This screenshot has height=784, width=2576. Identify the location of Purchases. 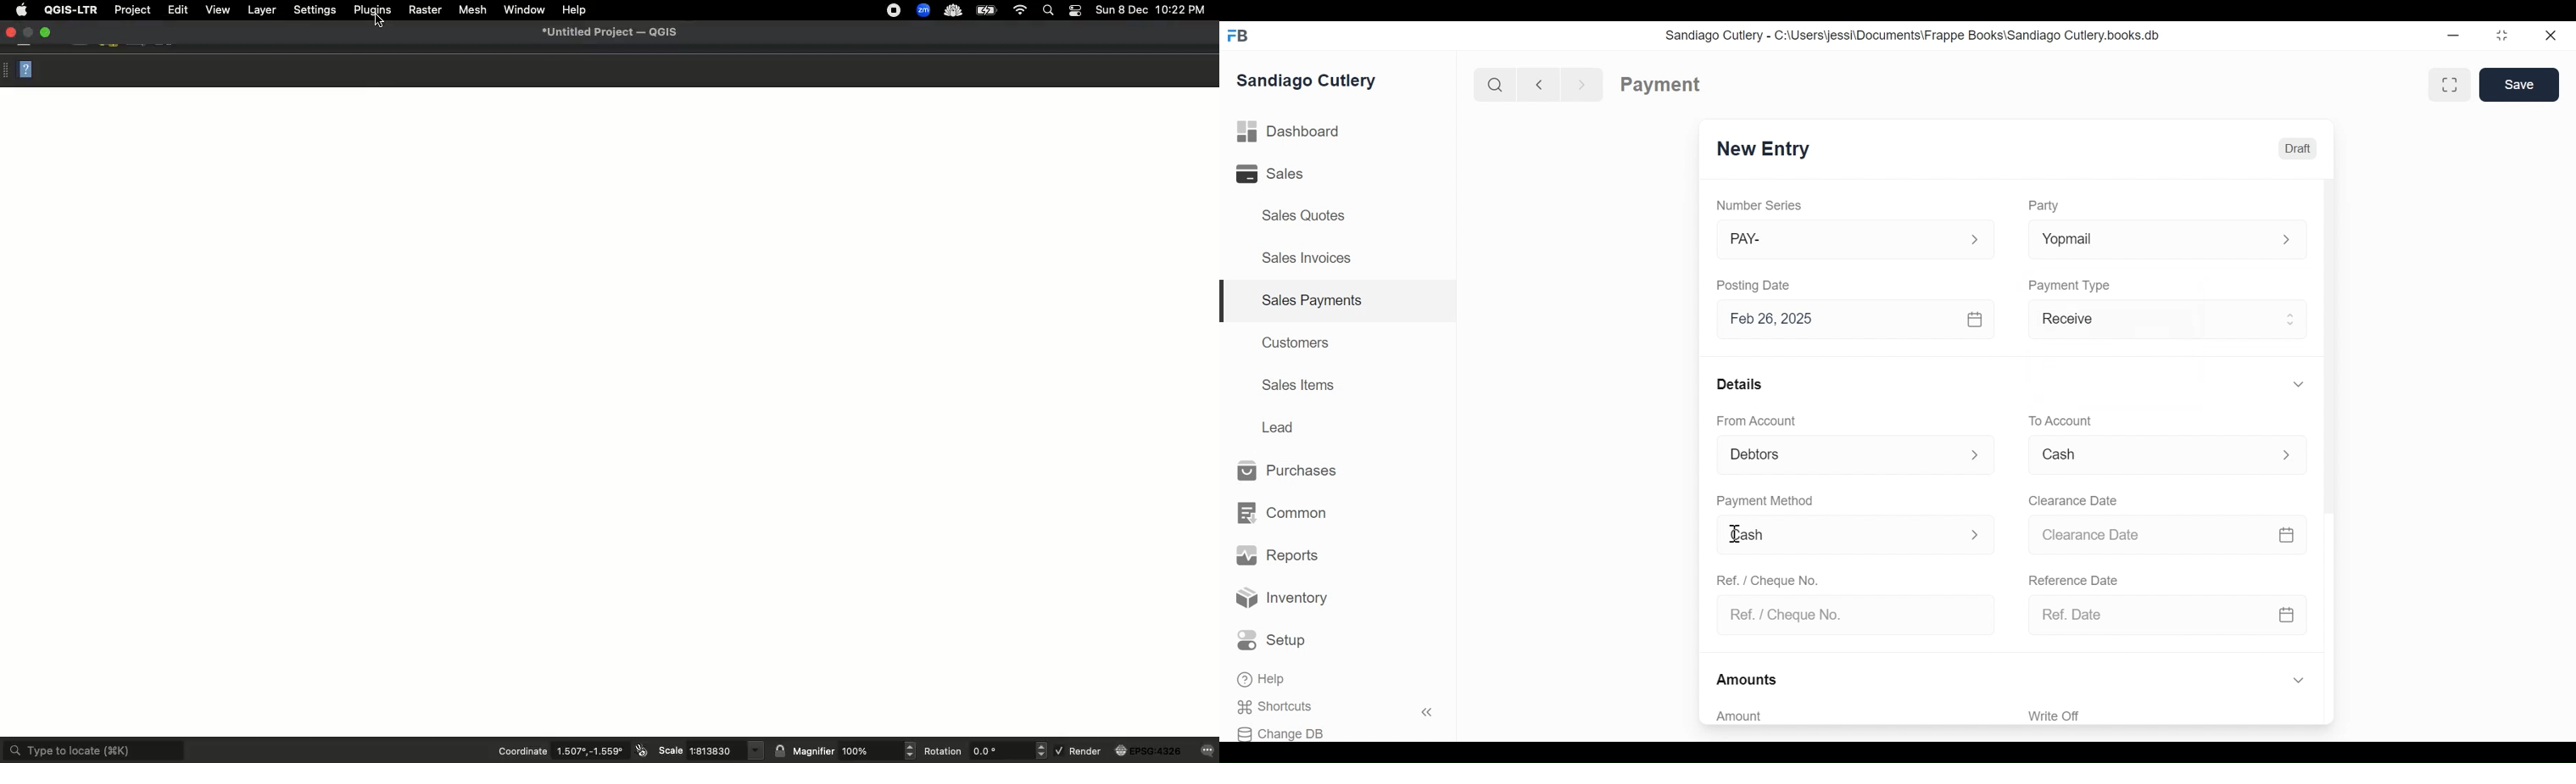
(1288, 471).